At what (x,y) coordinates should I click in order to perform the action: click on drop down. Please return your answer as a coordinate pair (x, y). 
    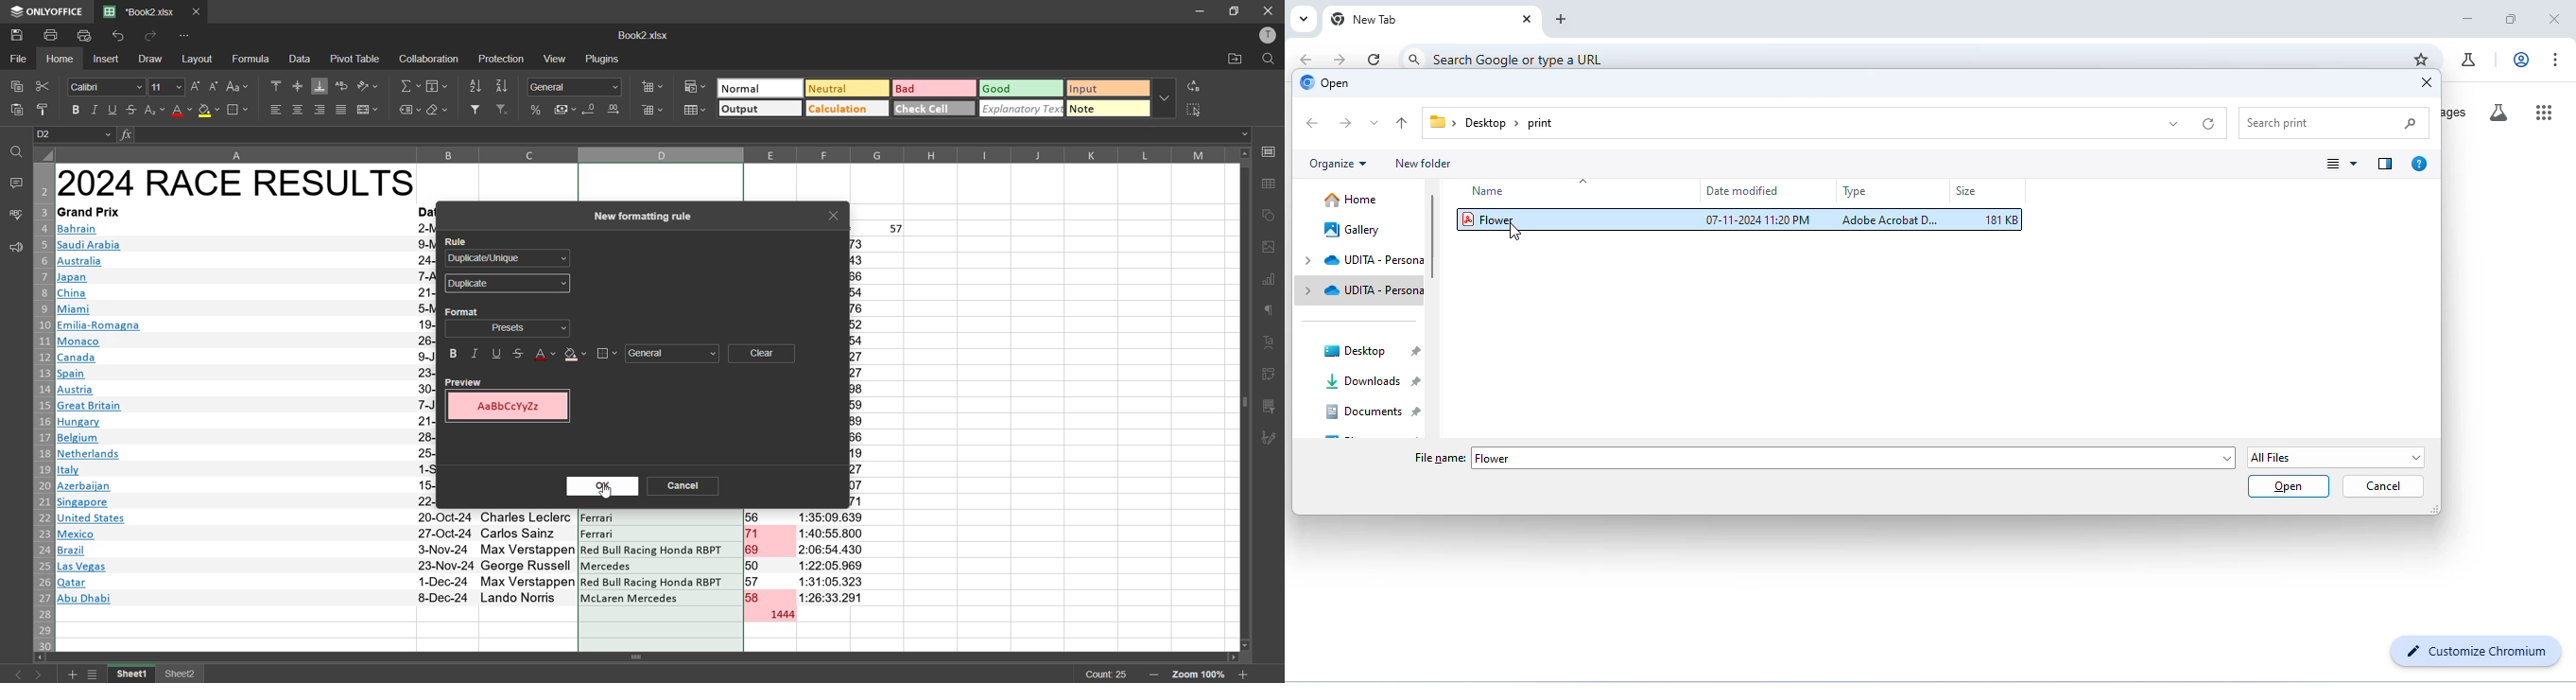
    Looking at the image, I should click on (1310, 276).